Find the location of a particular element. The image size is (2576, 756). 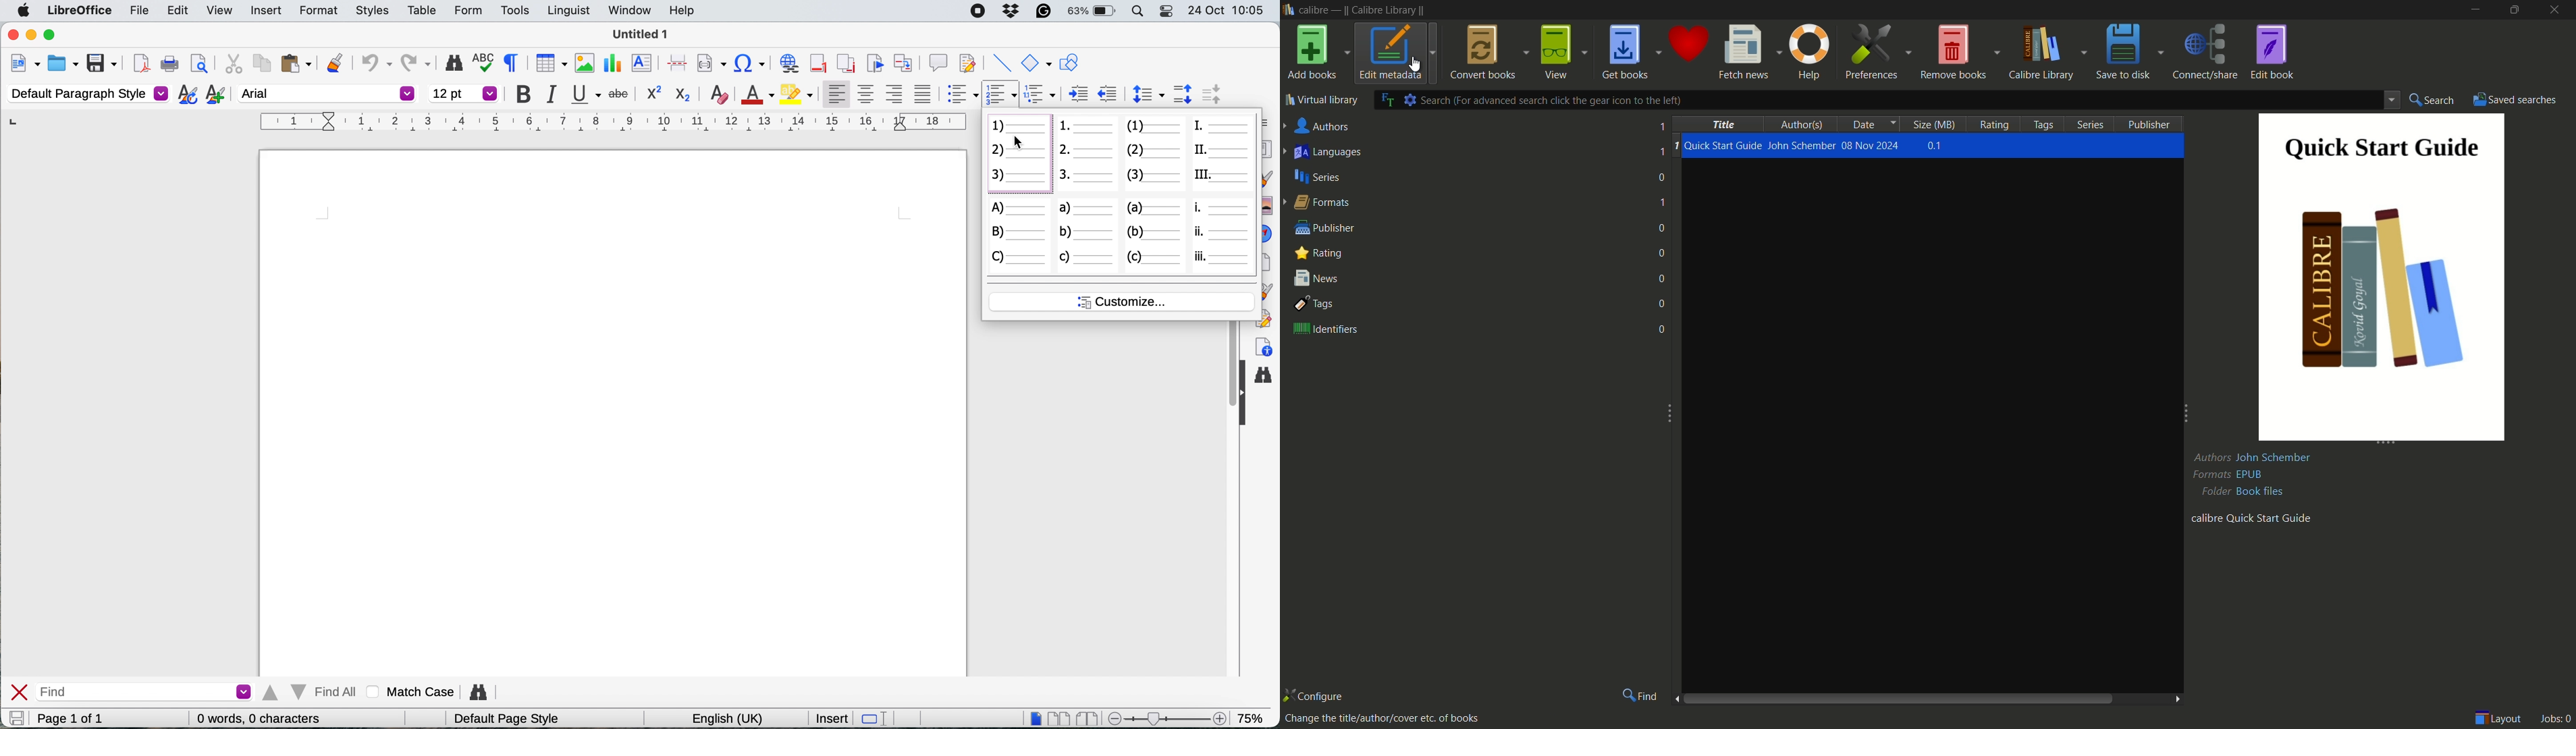

Formats is located at coordinates (2209, 475).